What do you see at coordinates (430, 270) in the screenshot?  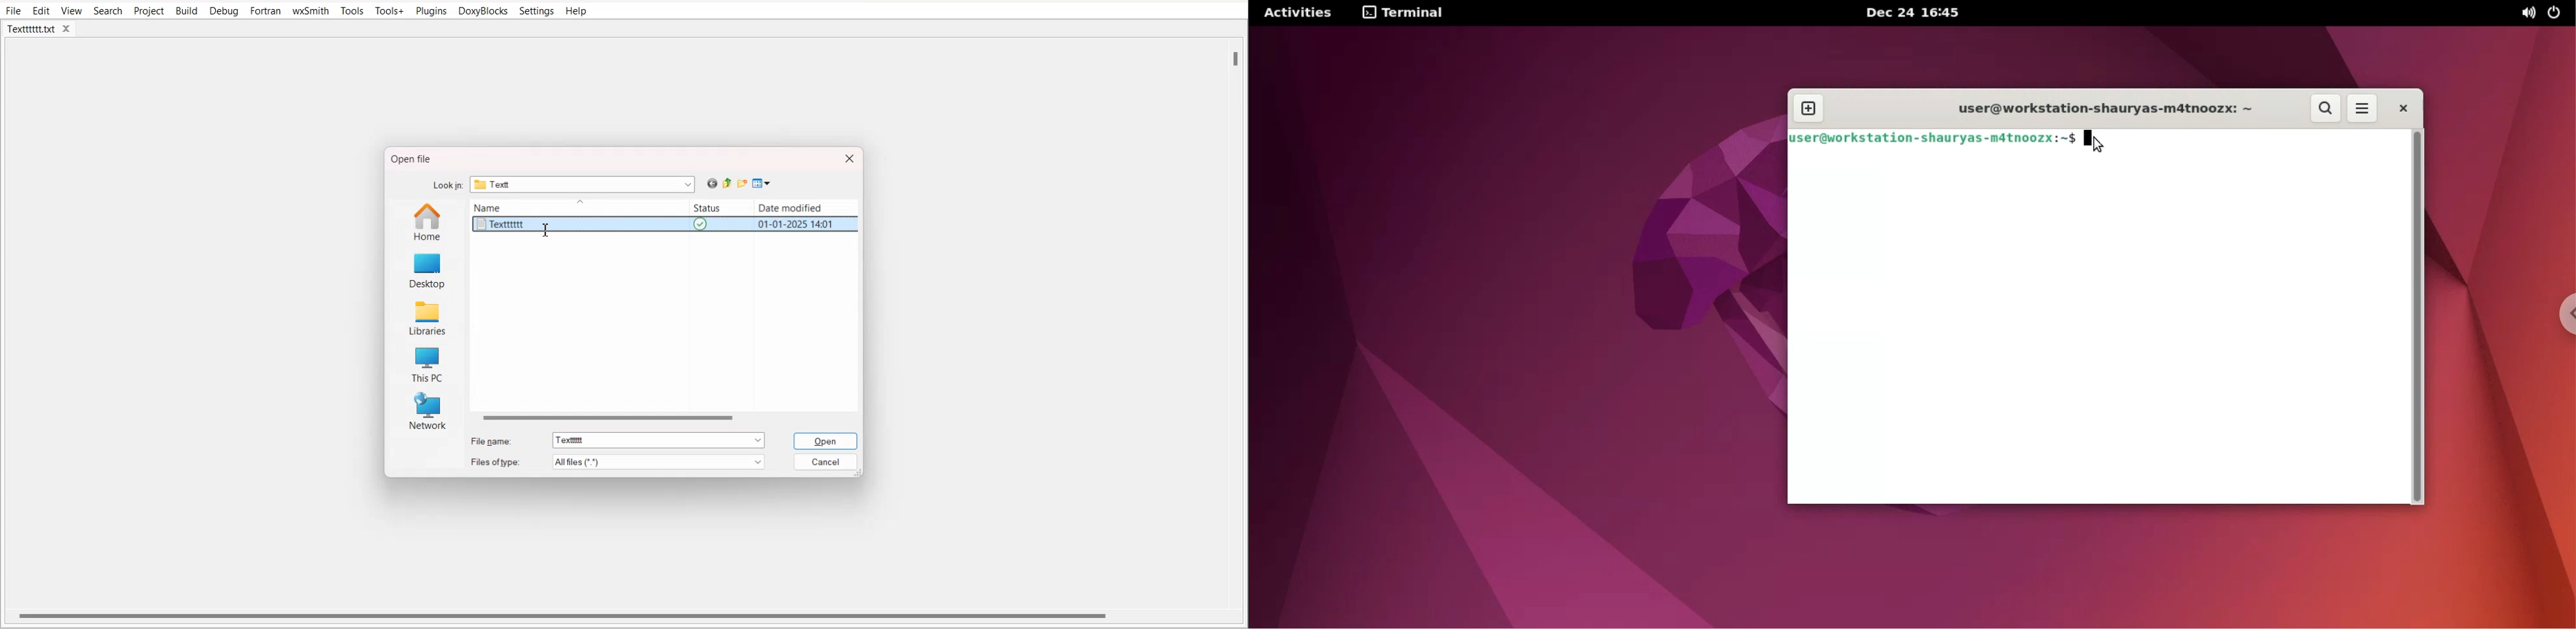 I see `Desktop` at bounding box center [430, 270].